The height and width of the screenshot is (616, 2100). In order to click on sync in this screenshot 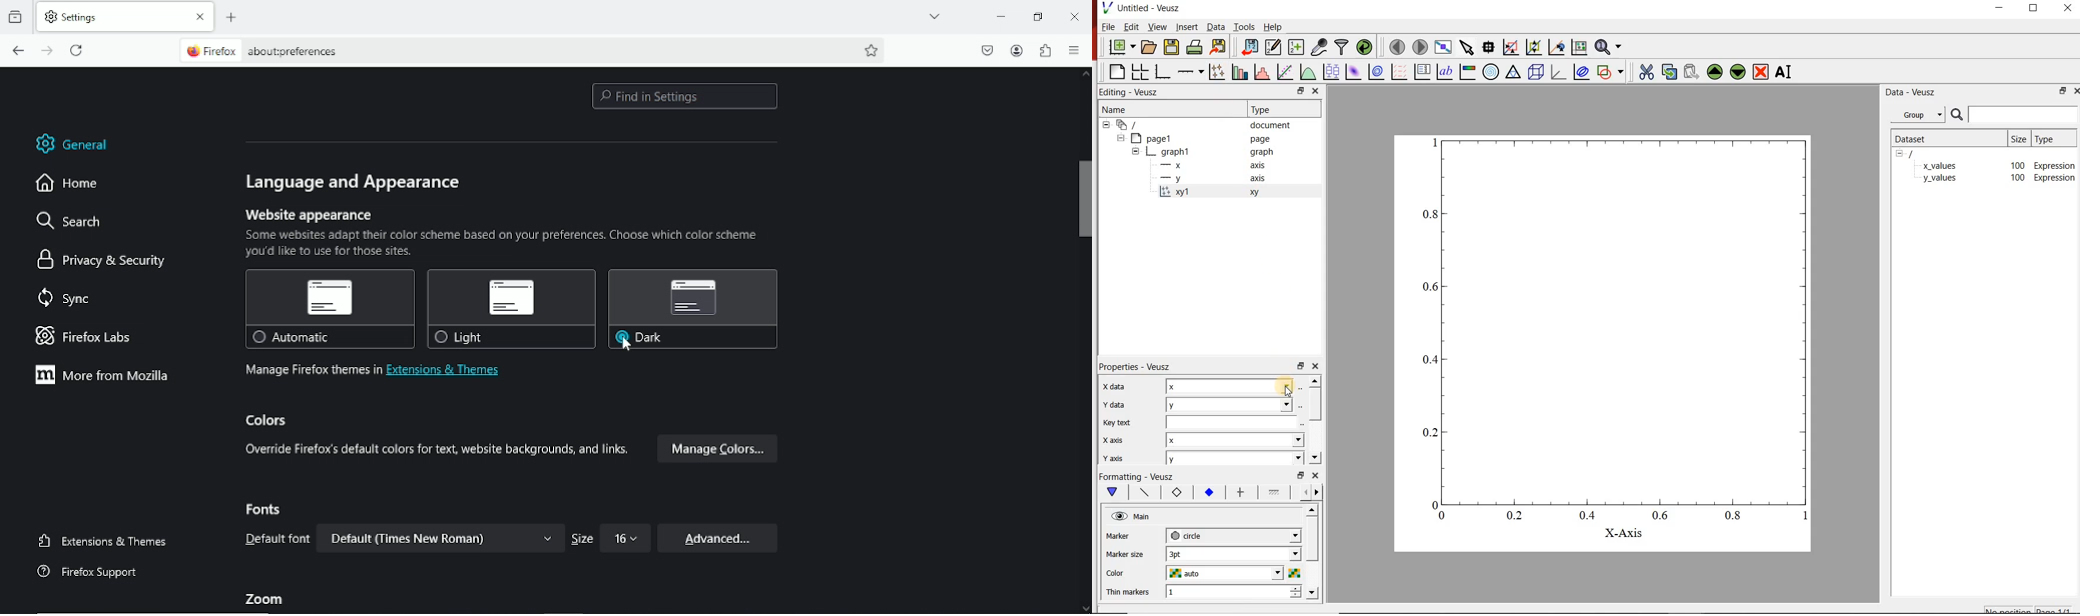, I will do `click(67, 299)`.